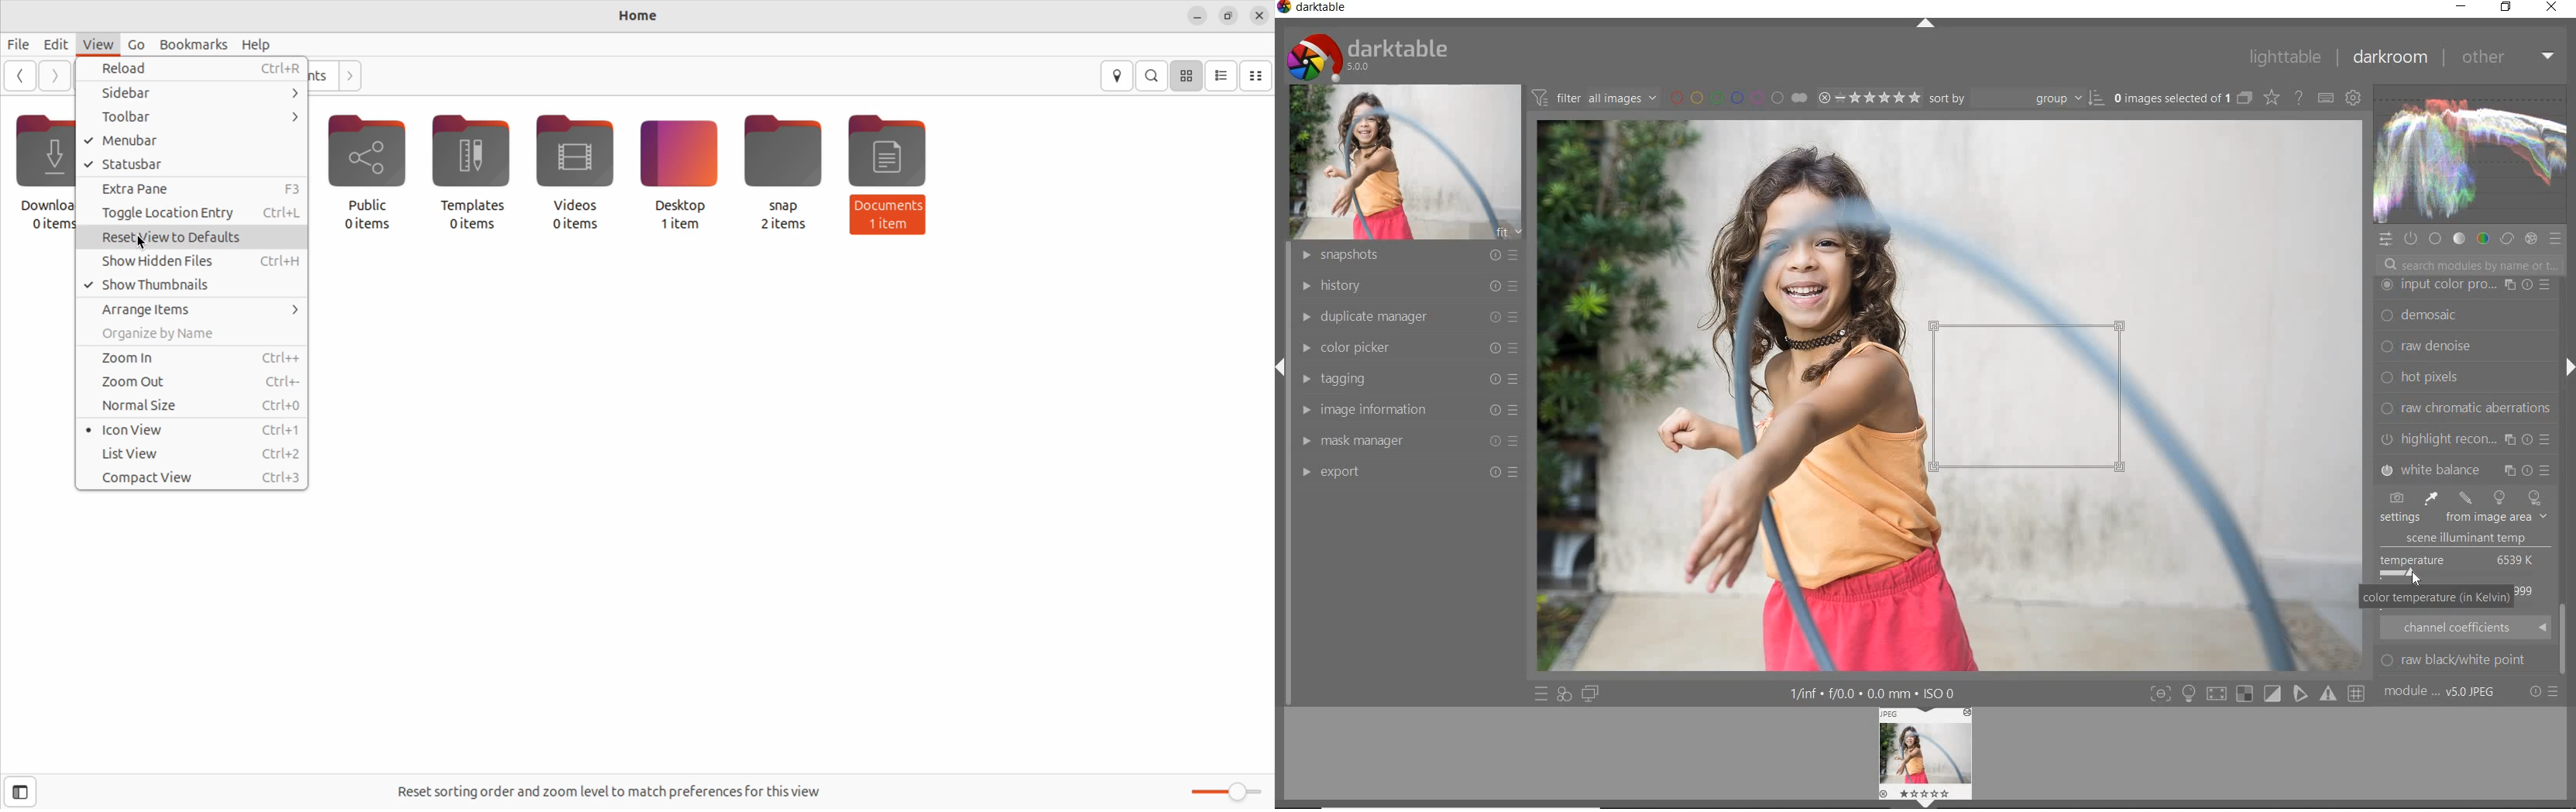  I want to click on Sidebar, so click(192, 94).